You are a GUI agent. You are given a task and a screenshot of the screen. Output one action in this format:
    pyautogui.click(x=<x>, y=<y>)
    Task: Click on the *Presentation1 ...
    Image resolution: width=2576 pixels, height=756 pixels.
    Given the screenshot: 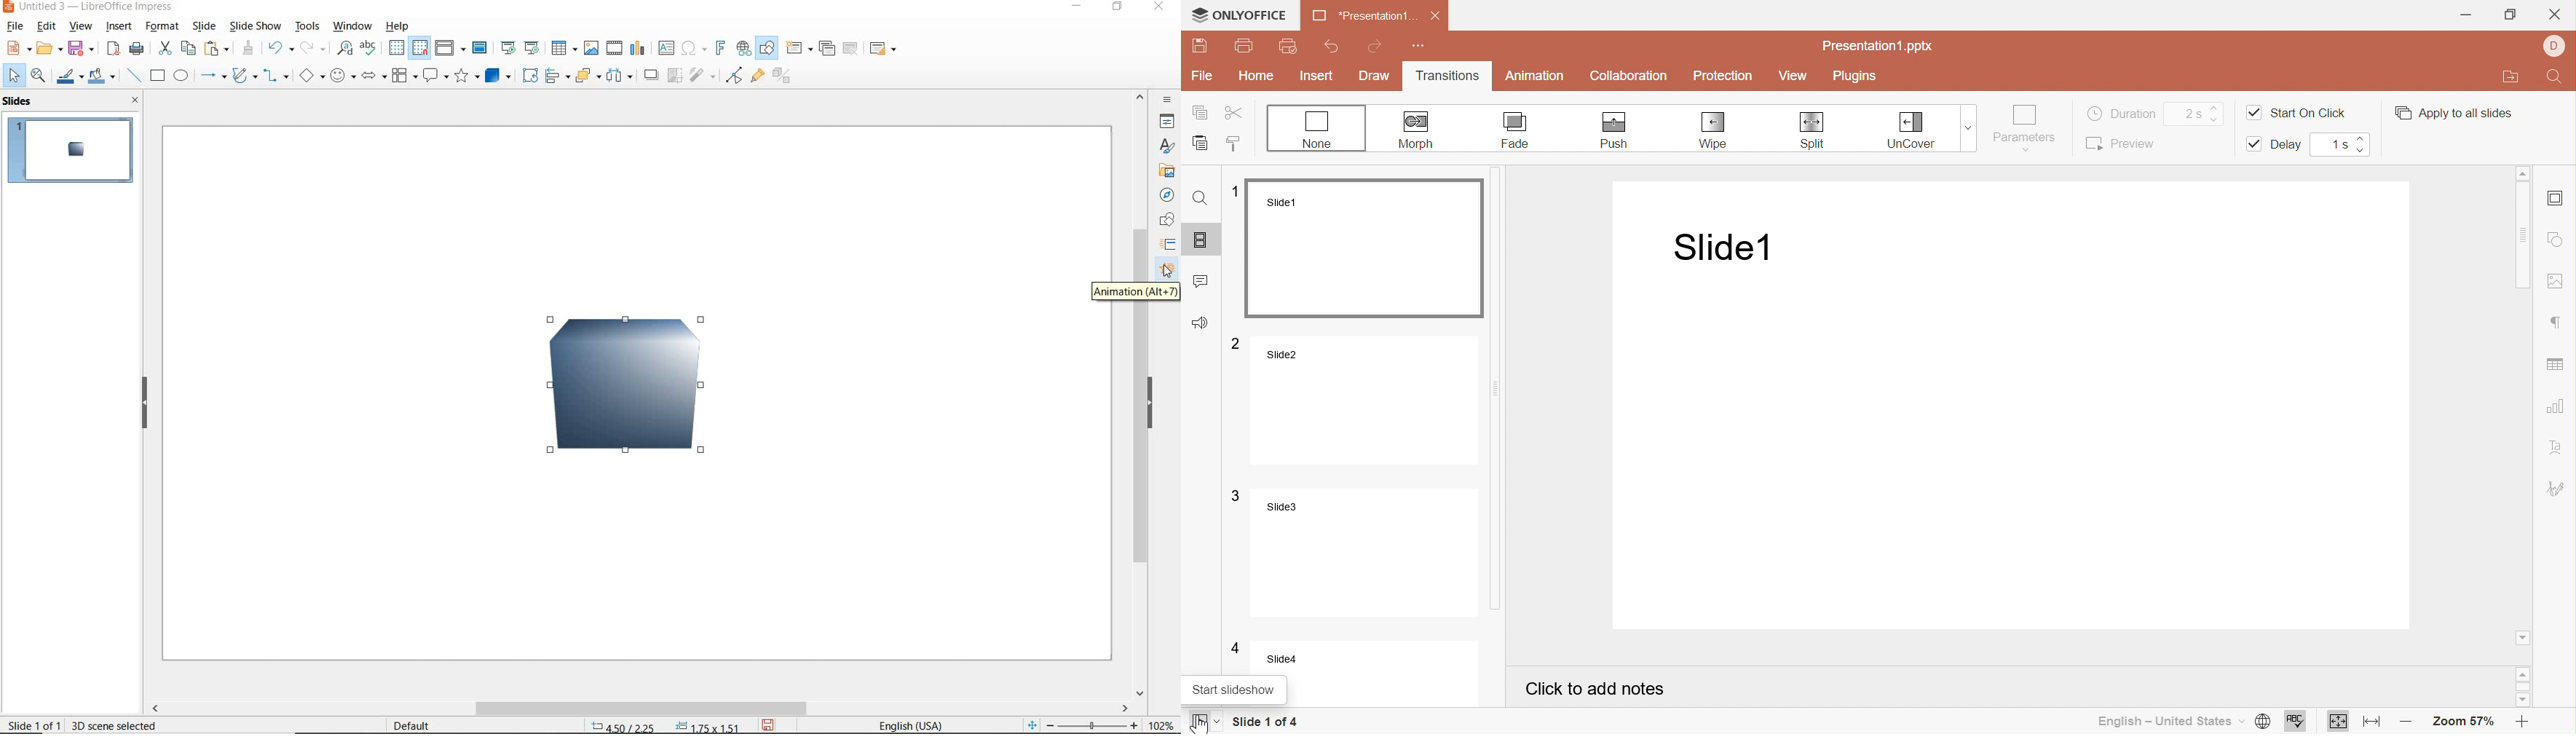 What is the action you would take?
    pyautogui.click(x=1362, y=17)
    